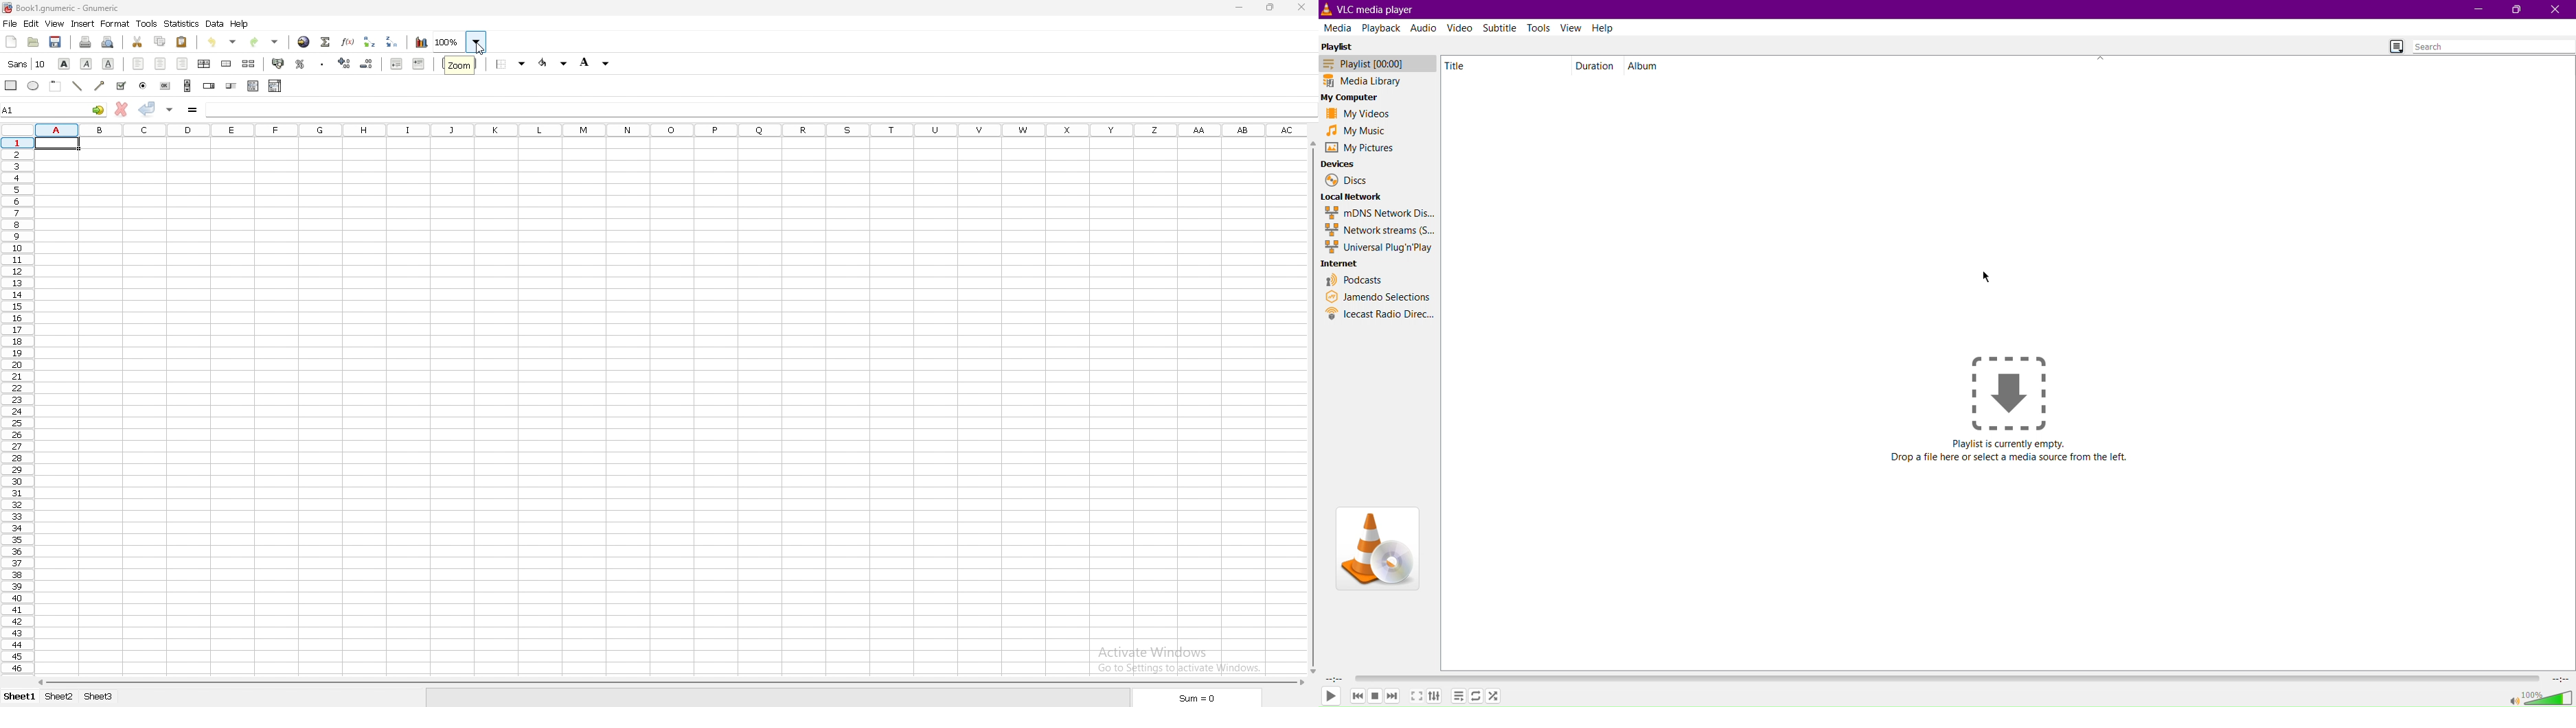  I want to click on increase decimals, so click(344, 62).